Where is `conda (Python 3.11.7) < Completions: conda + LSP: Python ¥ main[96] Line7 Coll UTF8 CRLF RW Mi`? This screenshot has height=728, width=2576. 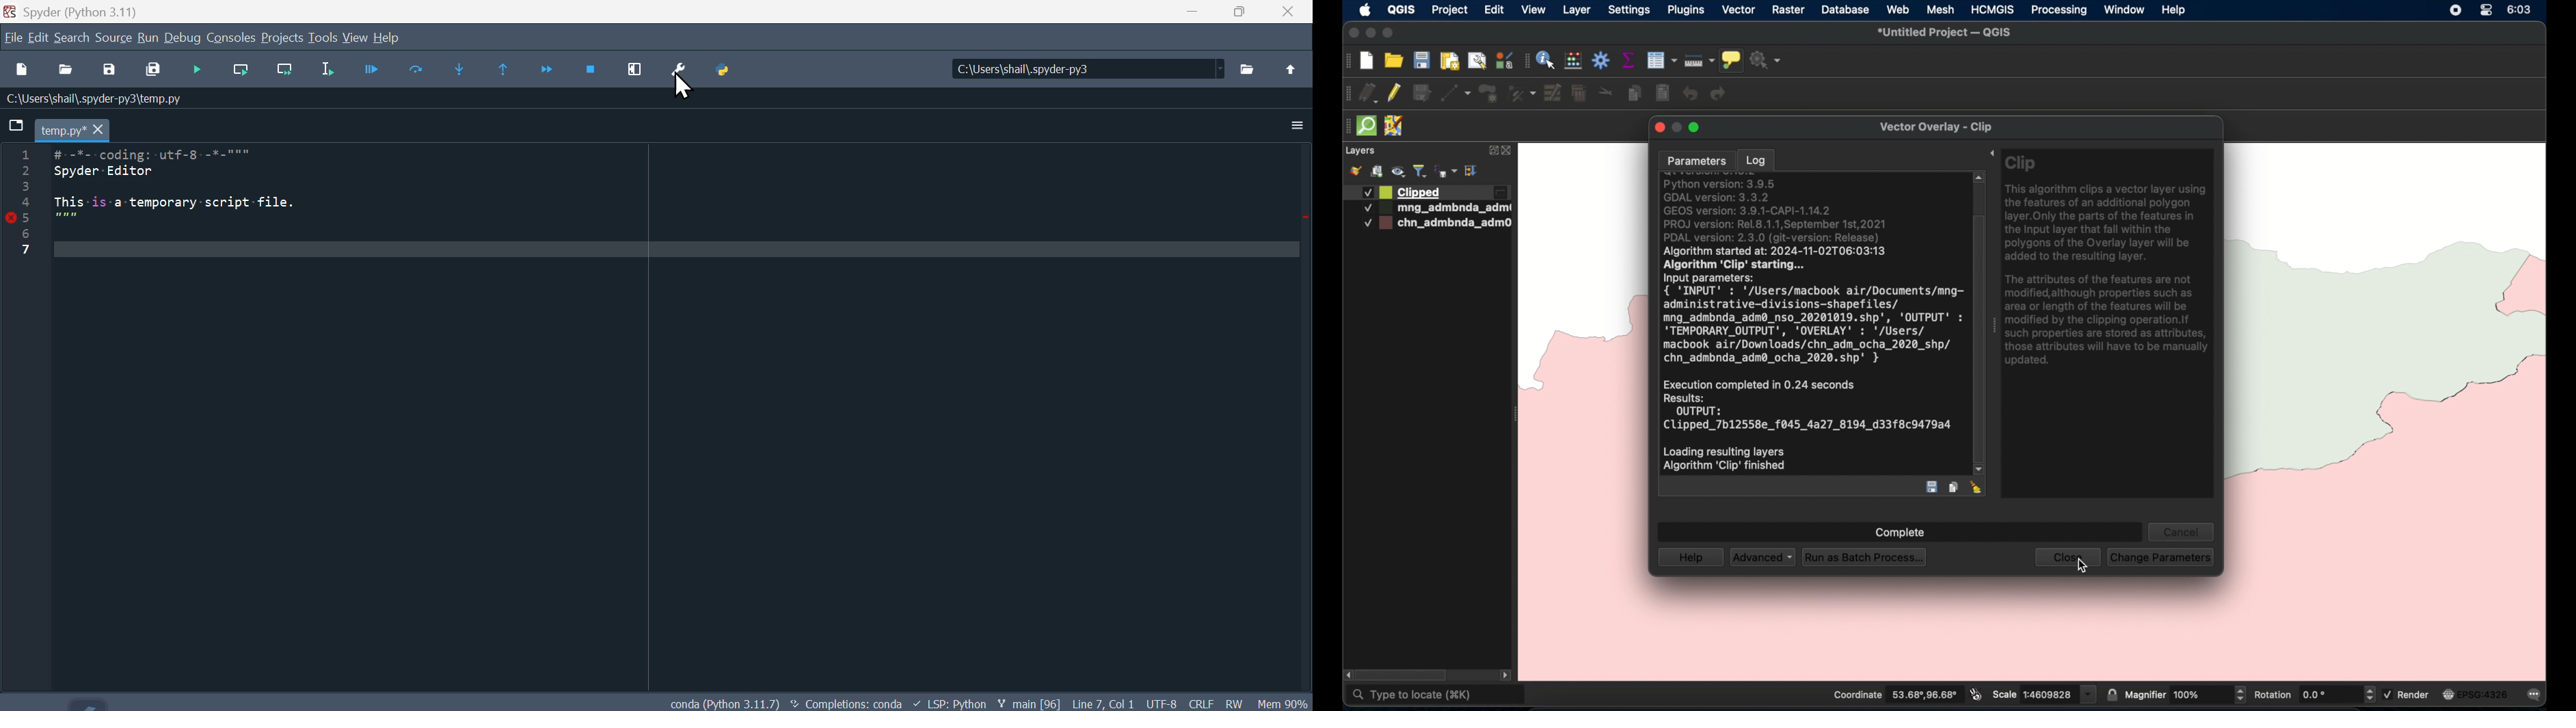
conda (Python 3.11.7) < Completions: conda + LSP: Python ¥ main[96] Line7 Coll UTF8 CRLF RW Mi is located at coordinates (983, 701).